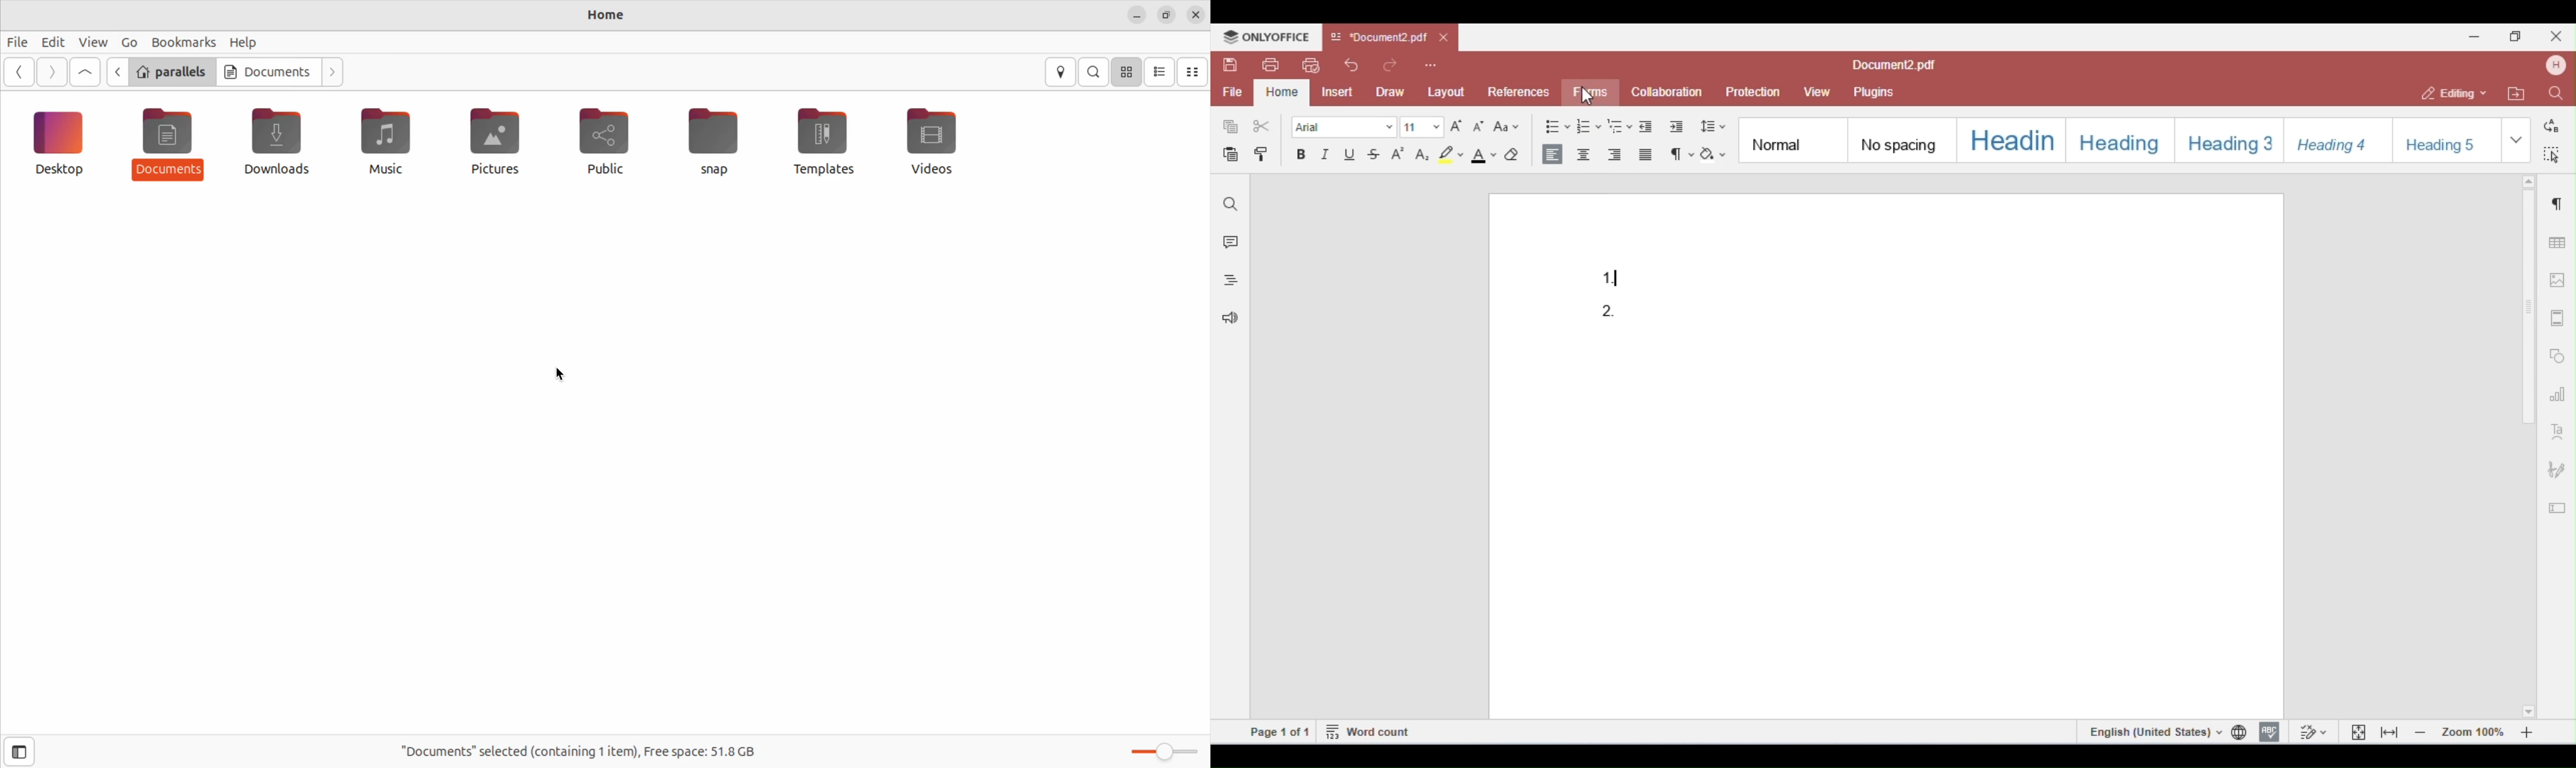 The width and height of the screenshot is (2576, 784). I want to click on minimize, so click(1137, 15).